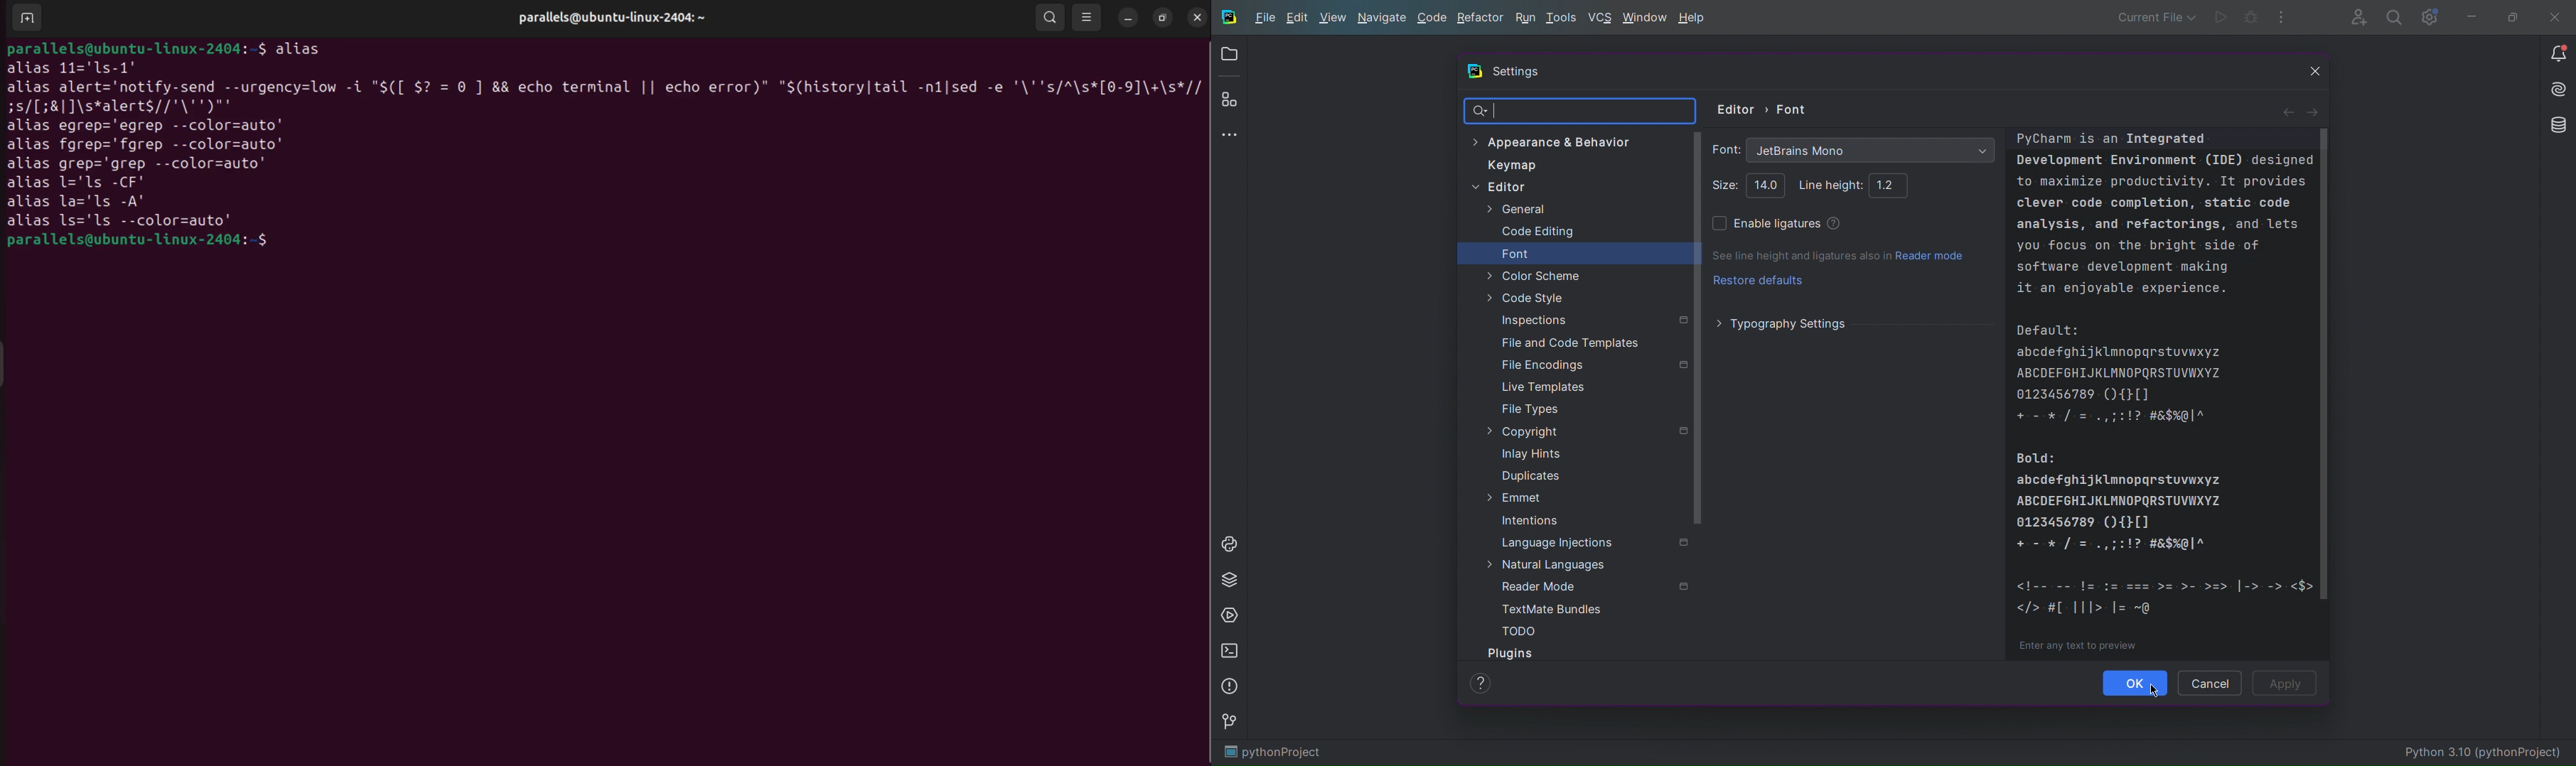  I want to click on Problems, so click(1231, 688).